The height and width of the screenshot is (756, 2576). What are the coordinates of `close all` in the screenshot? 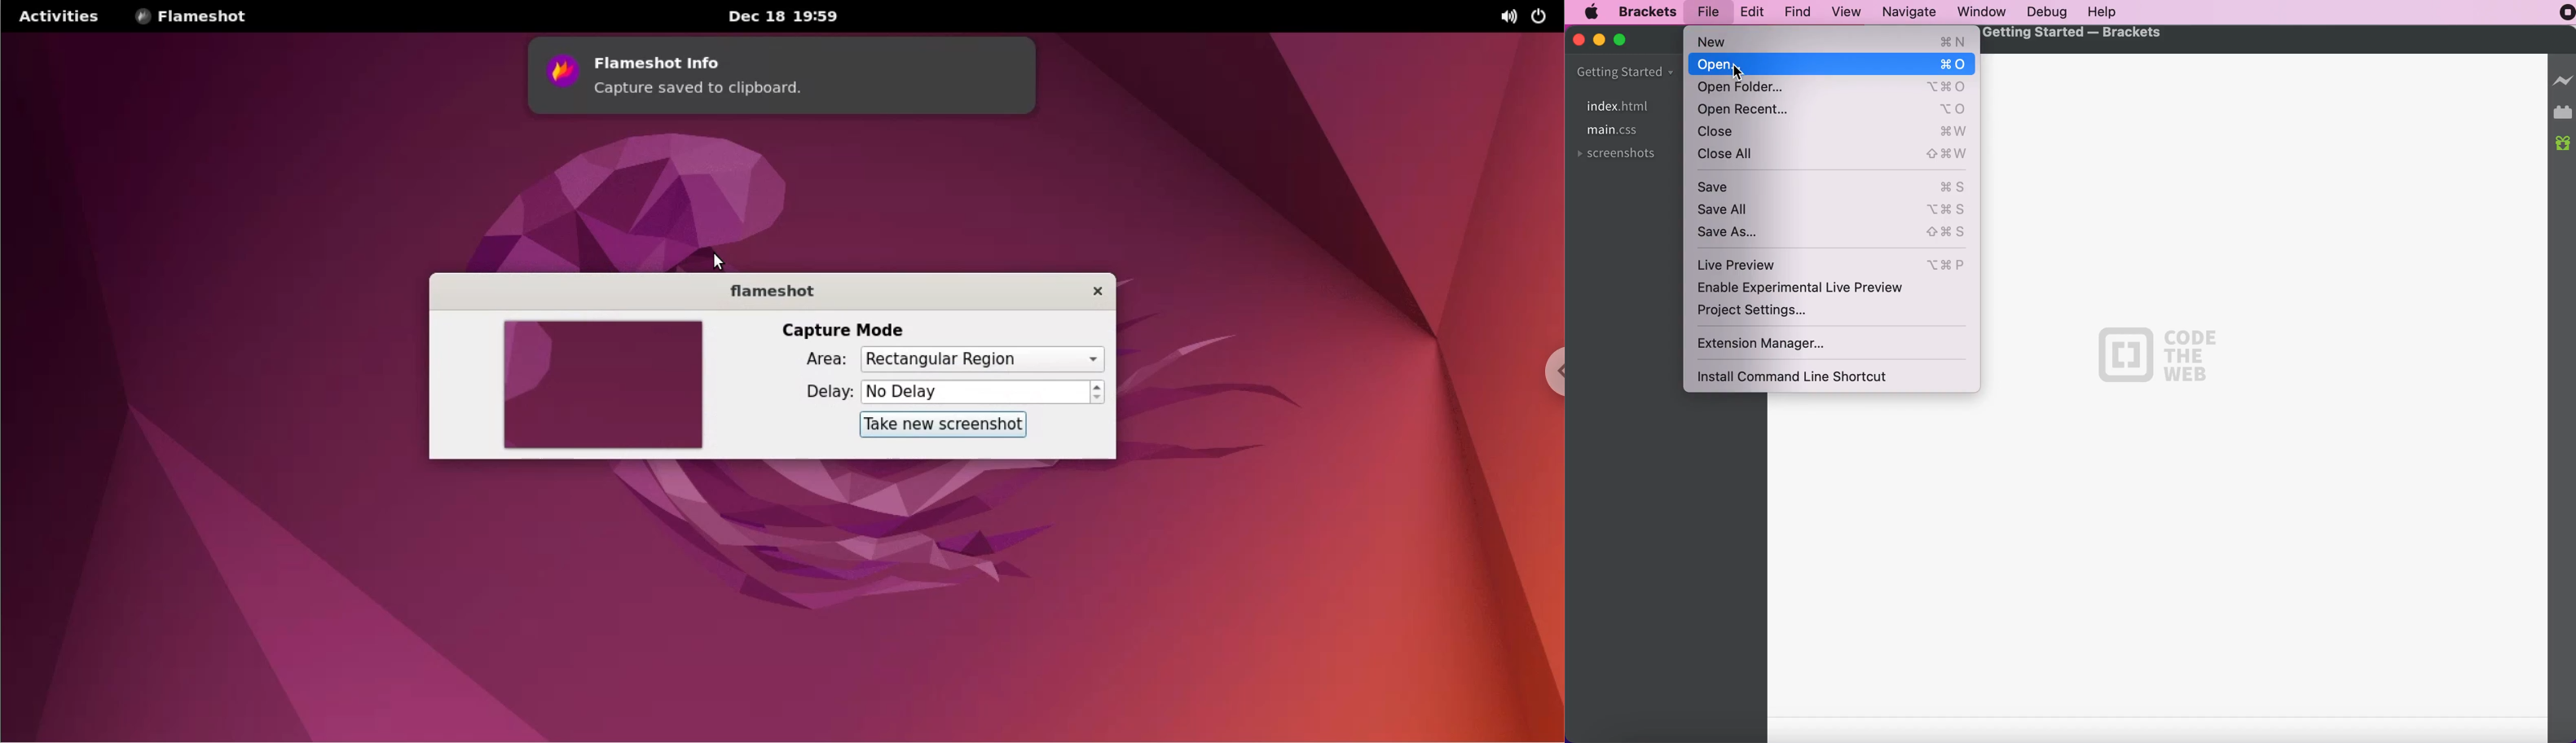 It's located at (1836, 156).